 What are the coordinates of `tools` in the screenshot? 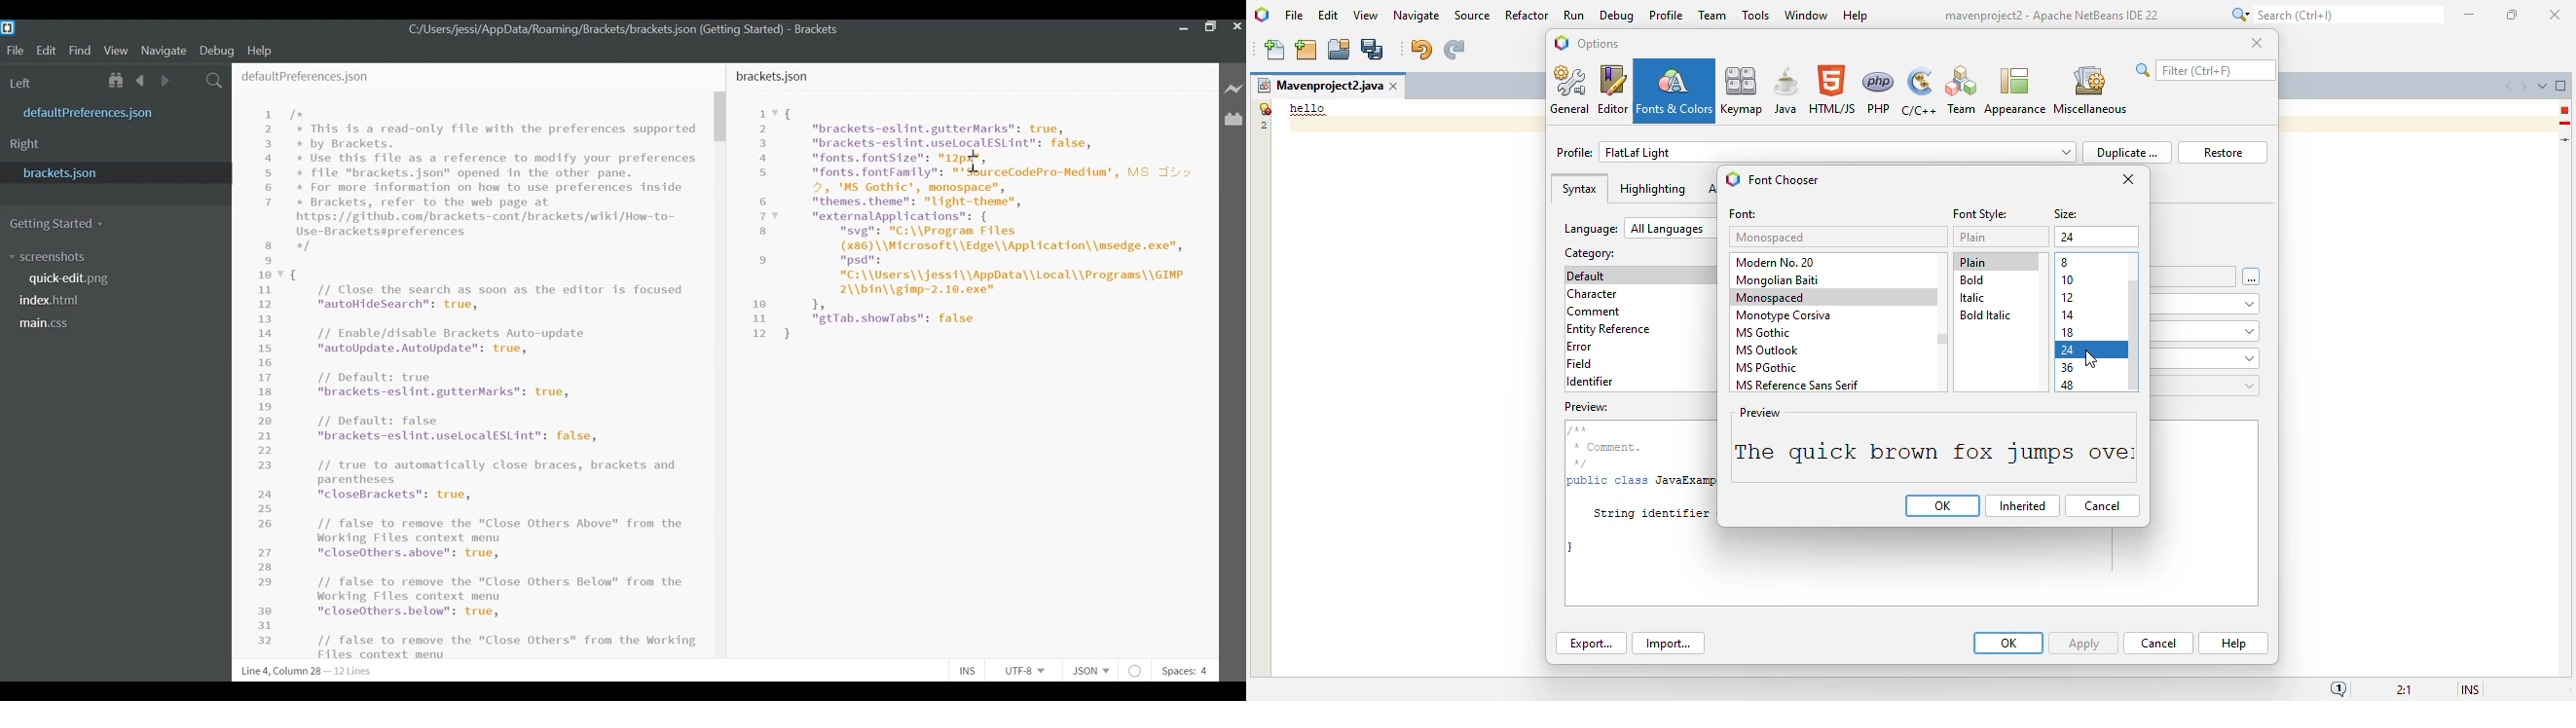 It's located at (1755, 15).